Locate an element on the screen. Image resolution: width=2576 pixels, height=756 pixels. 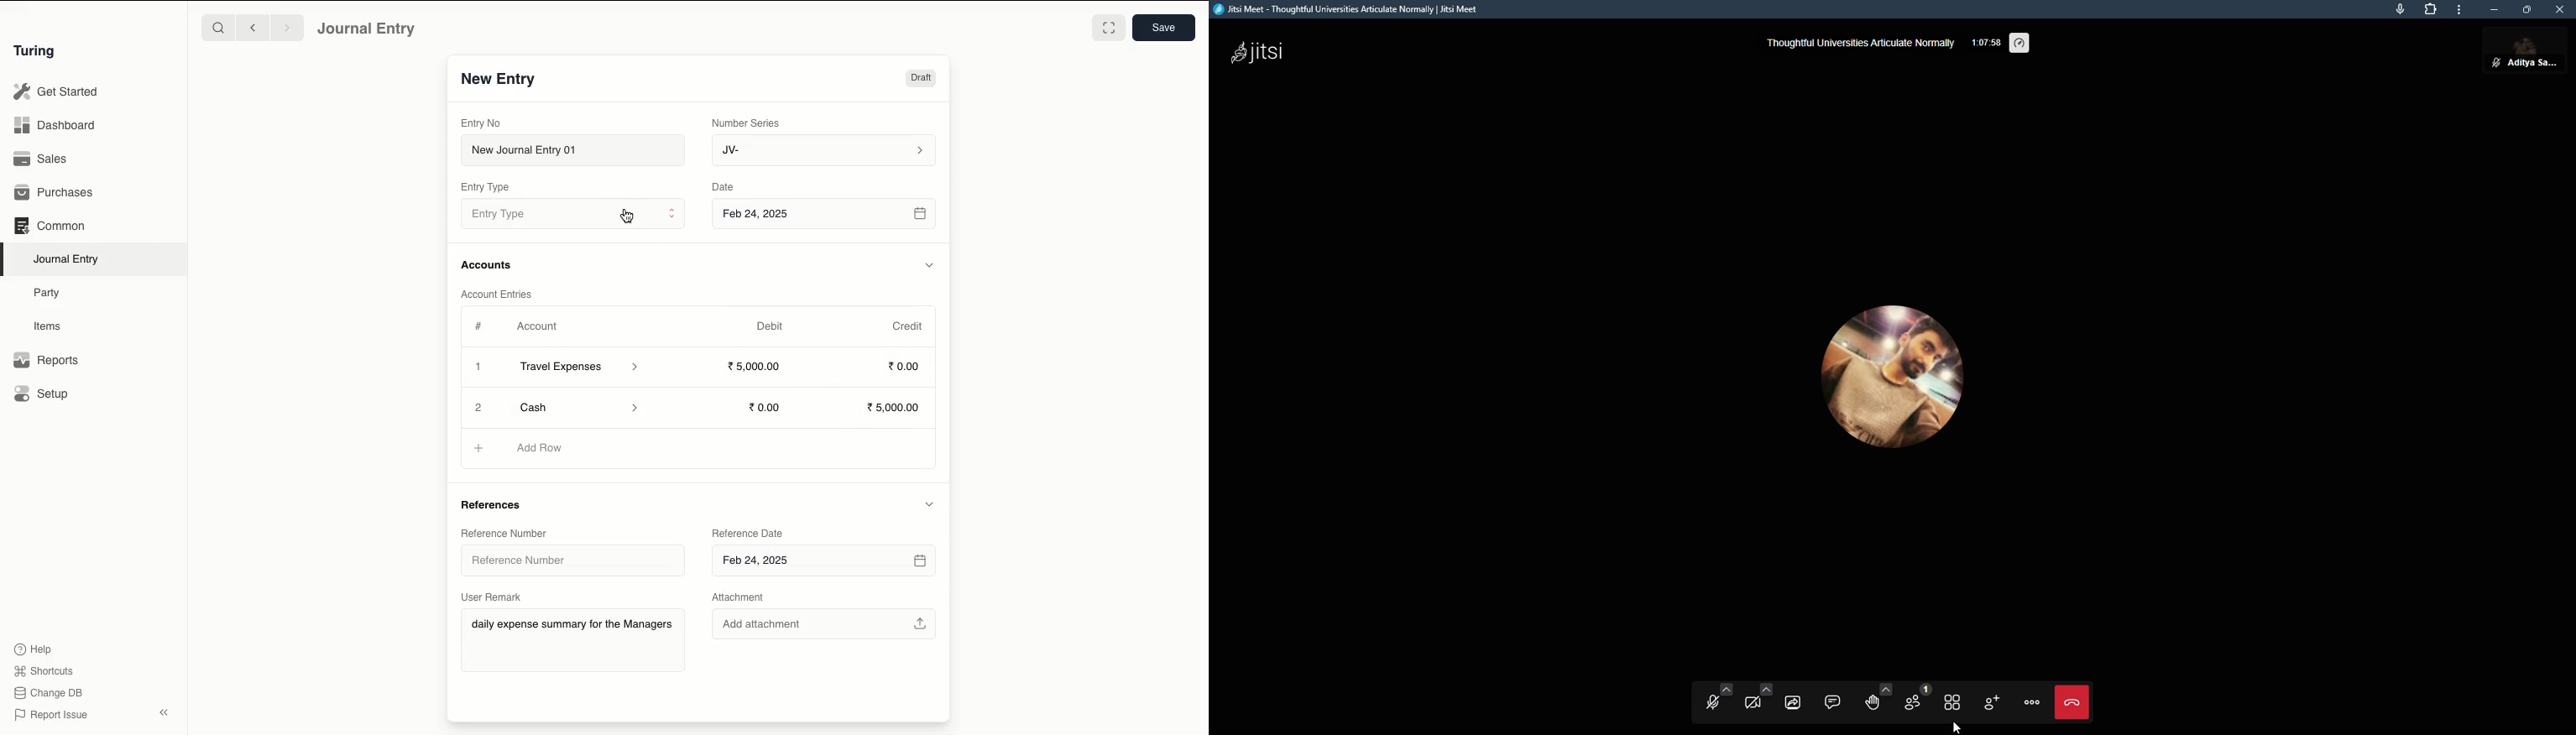
Reference Number is located at coordinates (505, 533).